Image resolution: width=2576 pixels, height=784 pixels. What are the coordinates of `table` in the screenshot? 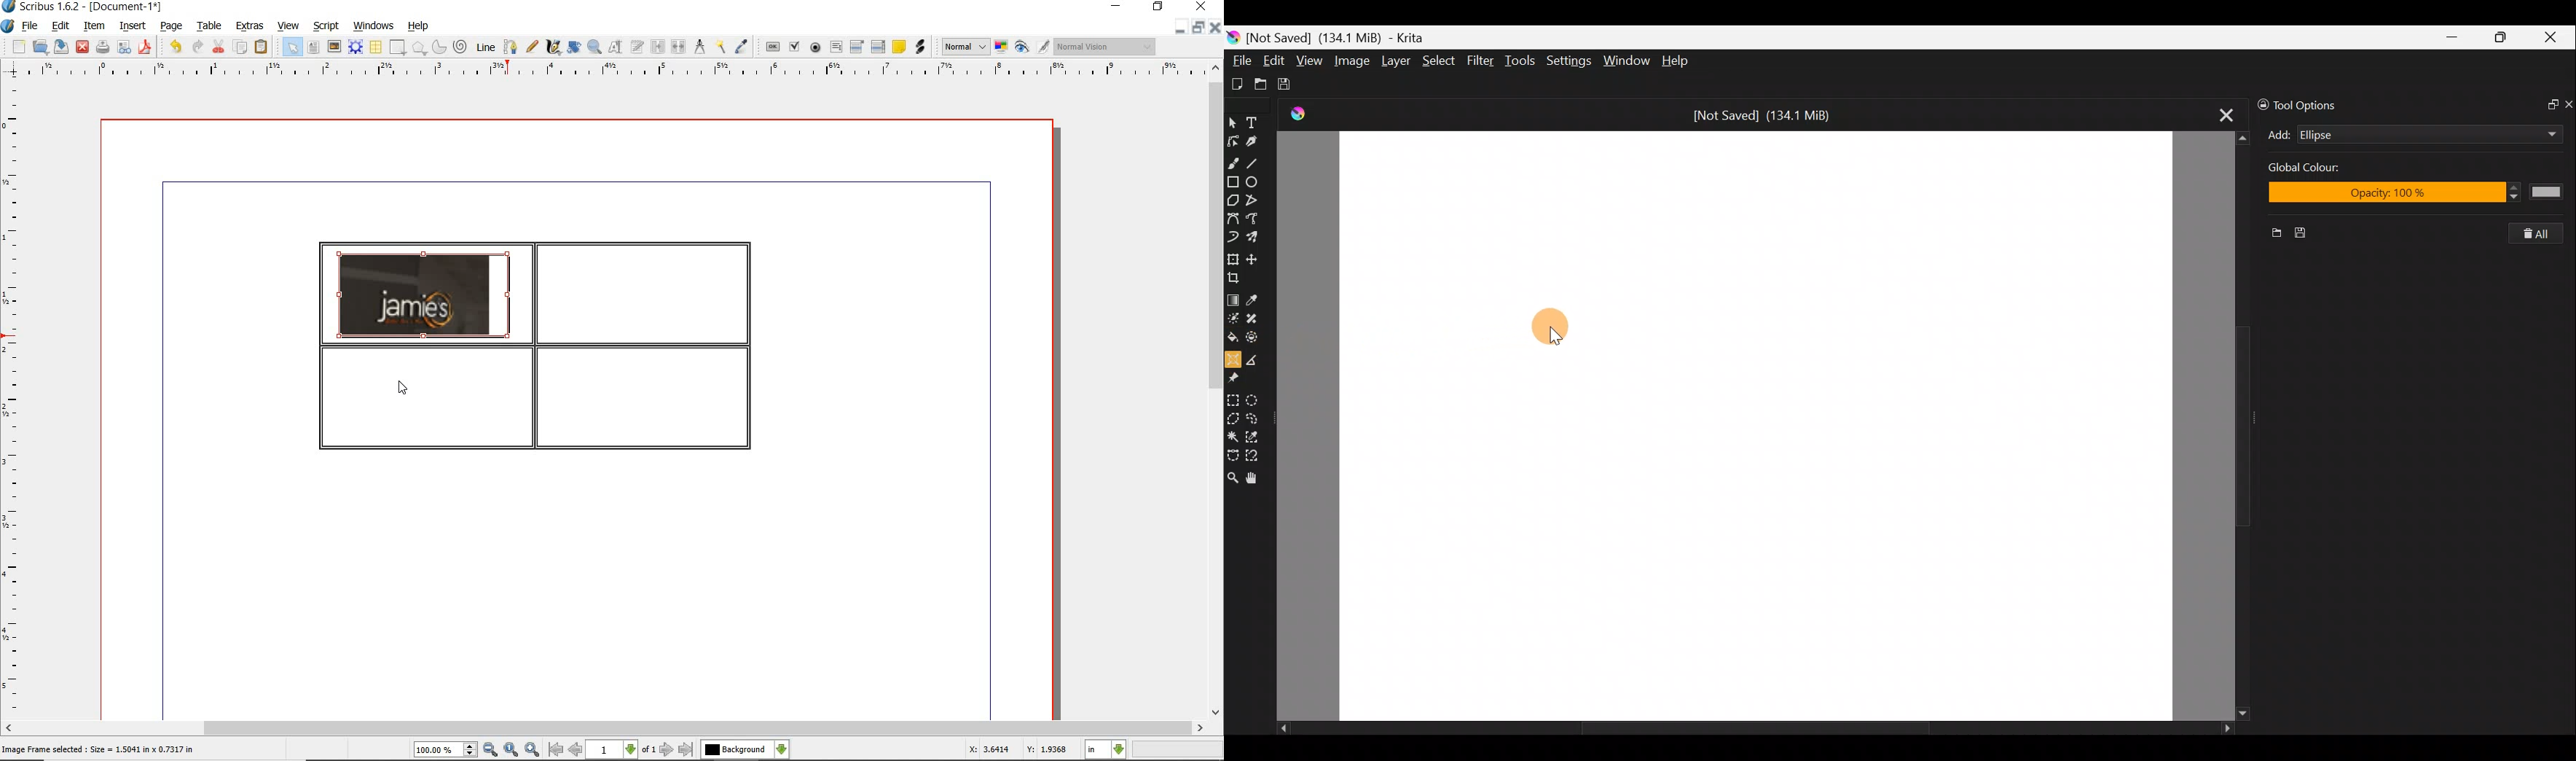 It's located at (211, 27).